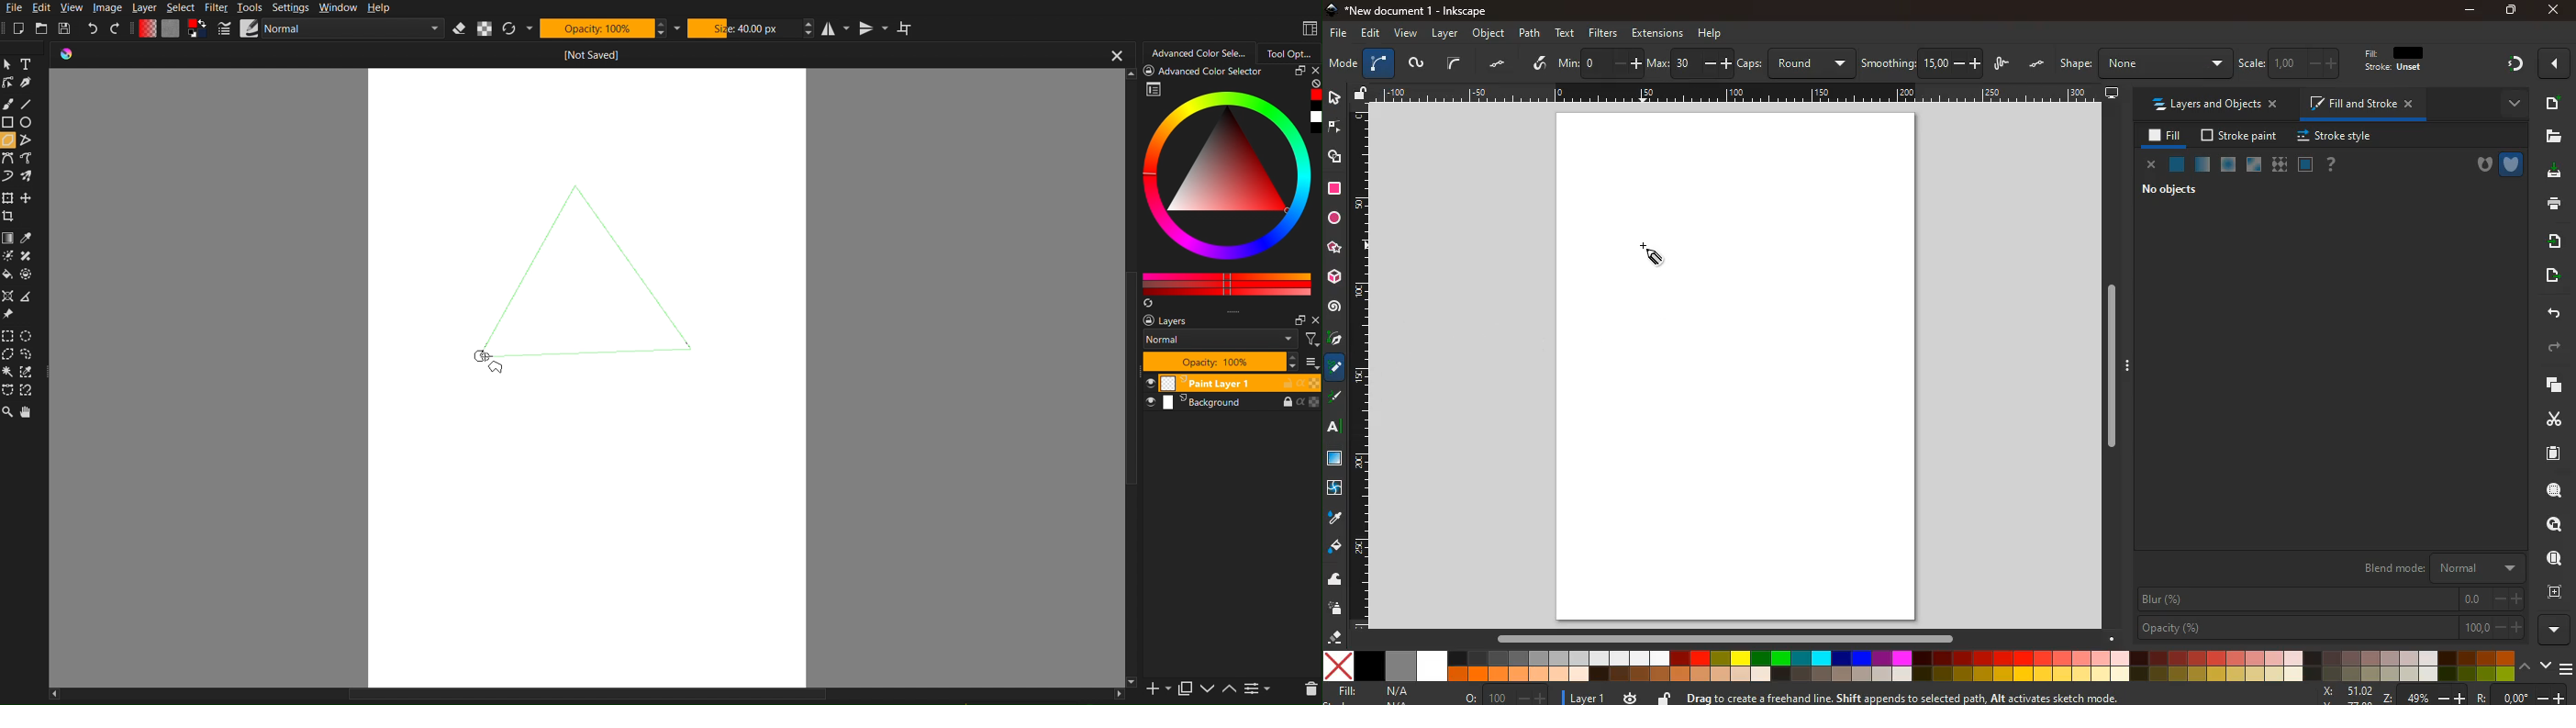 Image resolution: width=2576 pixels, height=728 pixels. I want to click on view, so click(1405, 34).